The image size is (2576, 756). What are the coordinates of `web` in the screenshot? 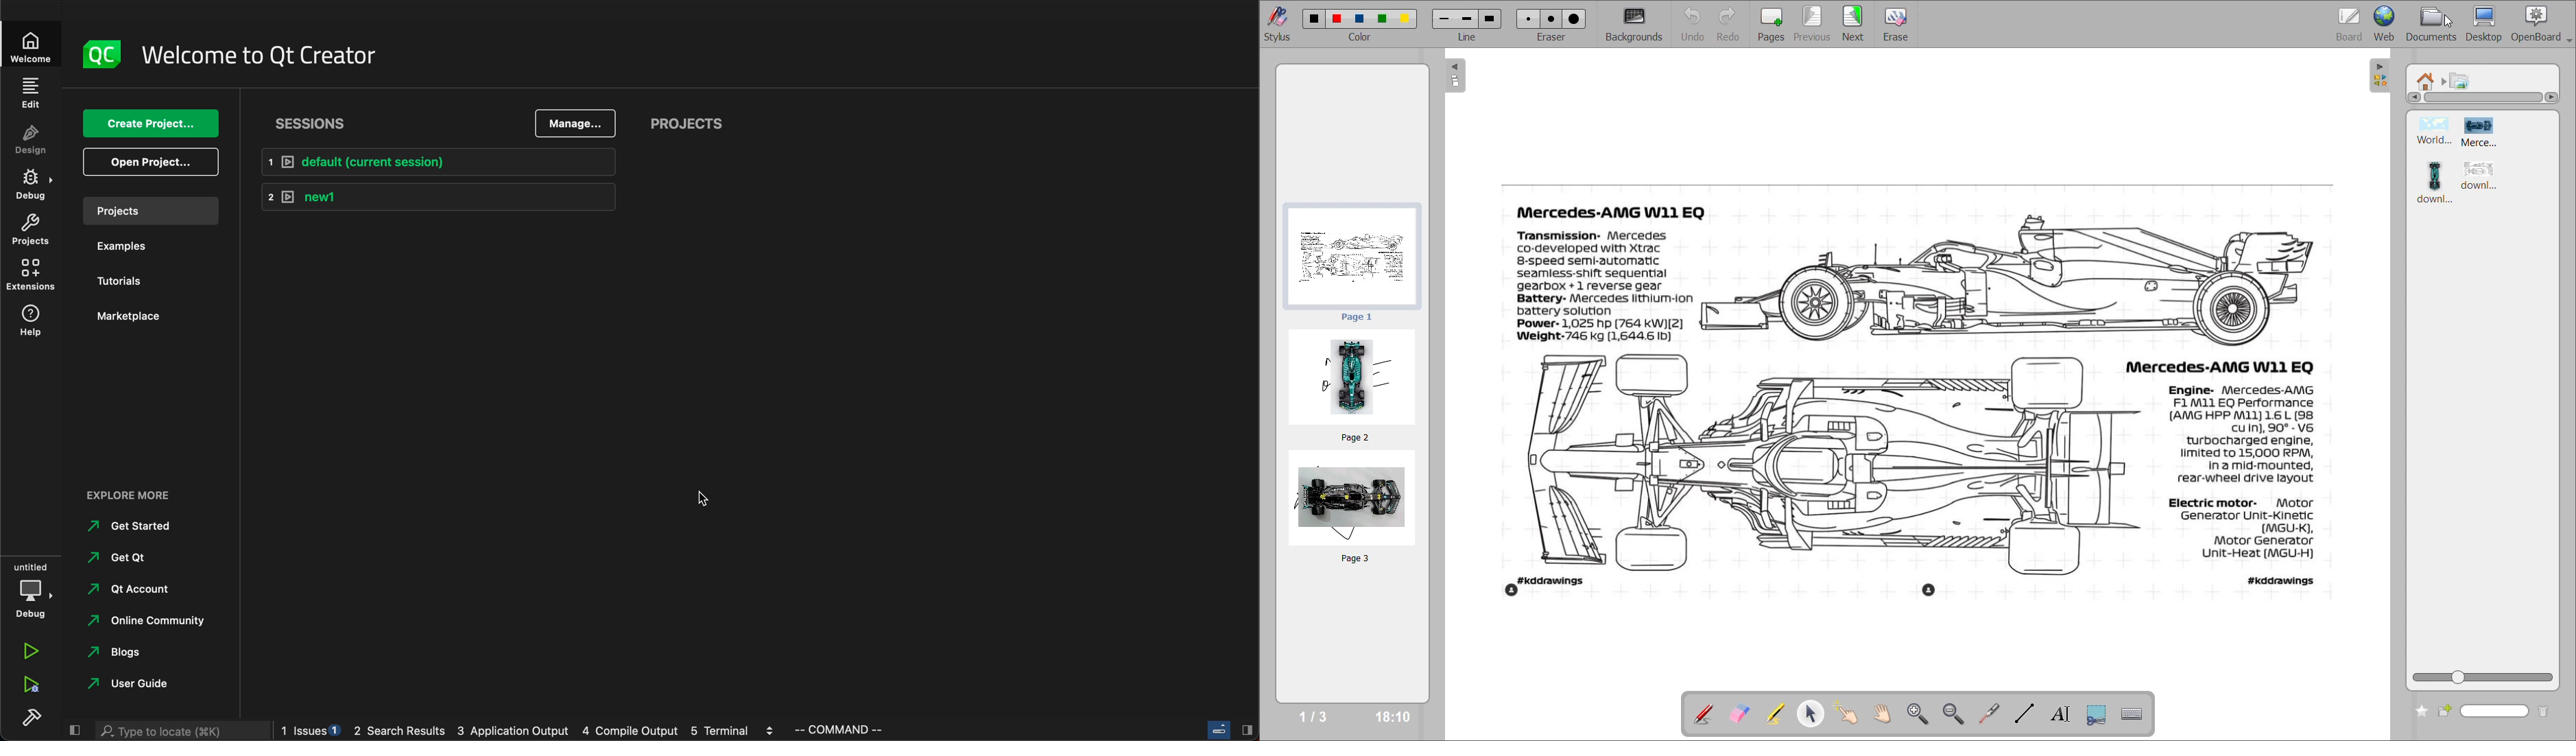 It's located at (2385, 24).